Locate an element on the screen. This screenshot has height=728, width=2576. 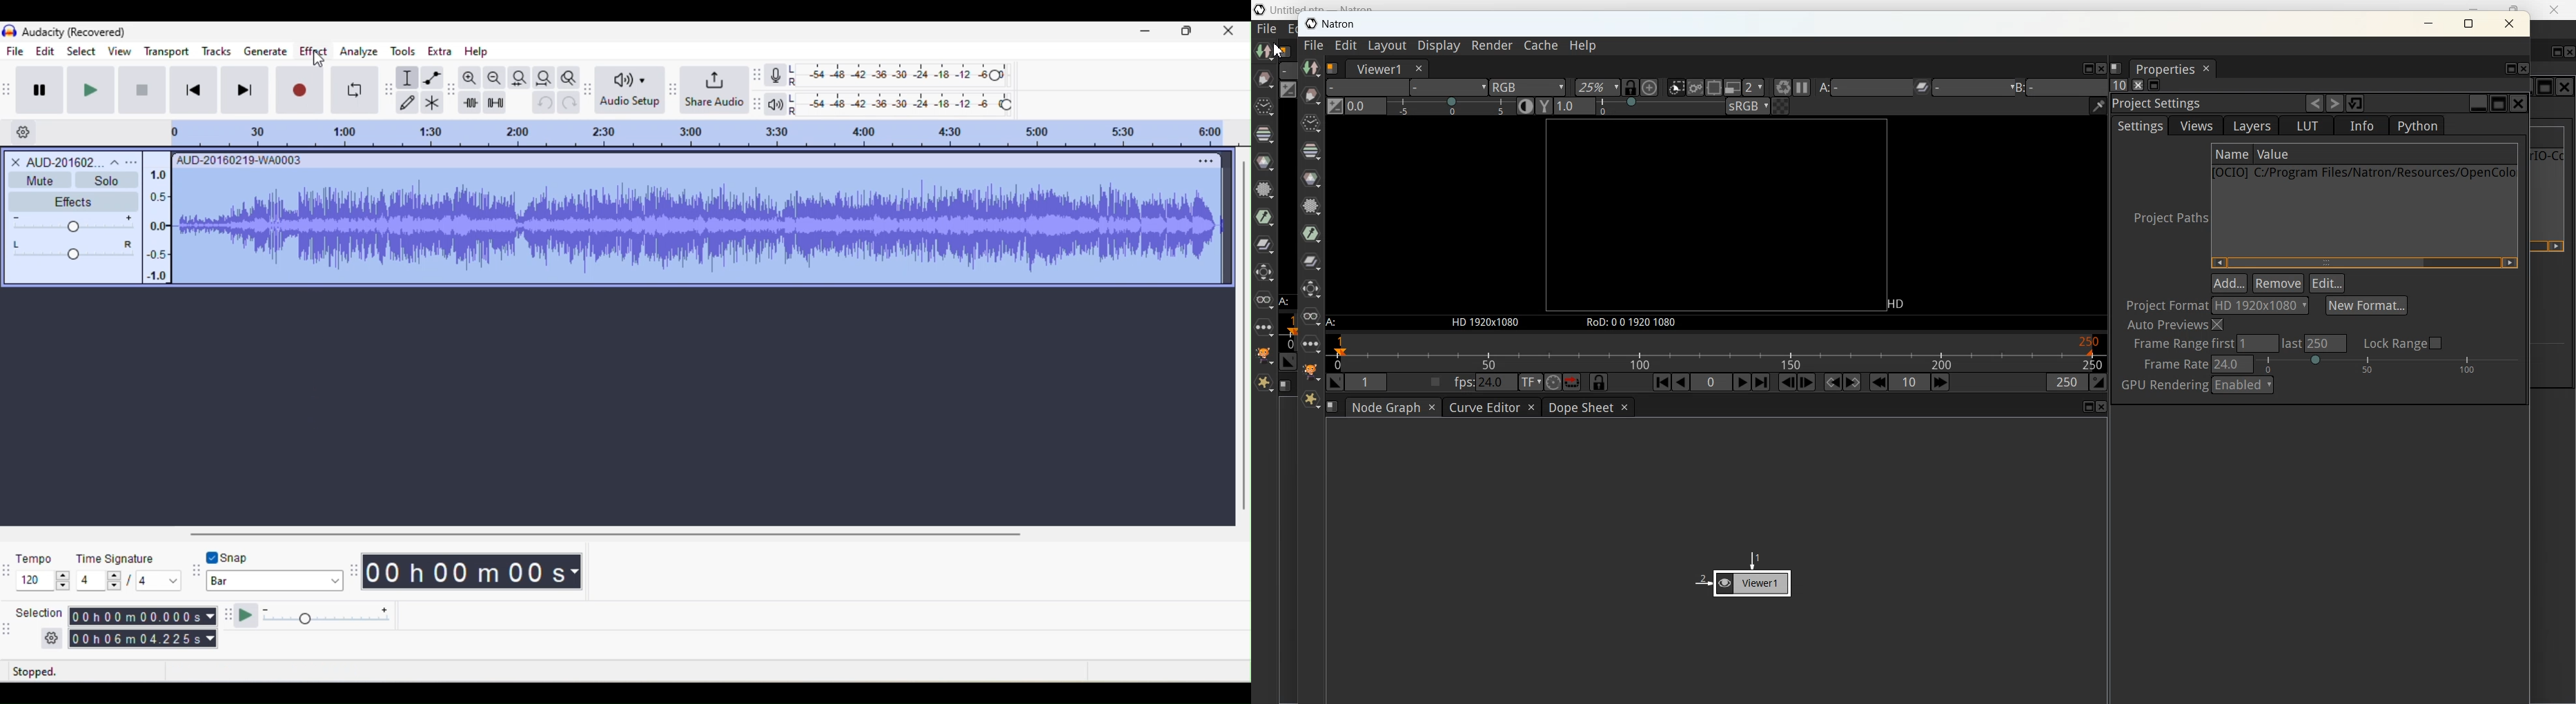
open menu is located at coordinates (132, 162).